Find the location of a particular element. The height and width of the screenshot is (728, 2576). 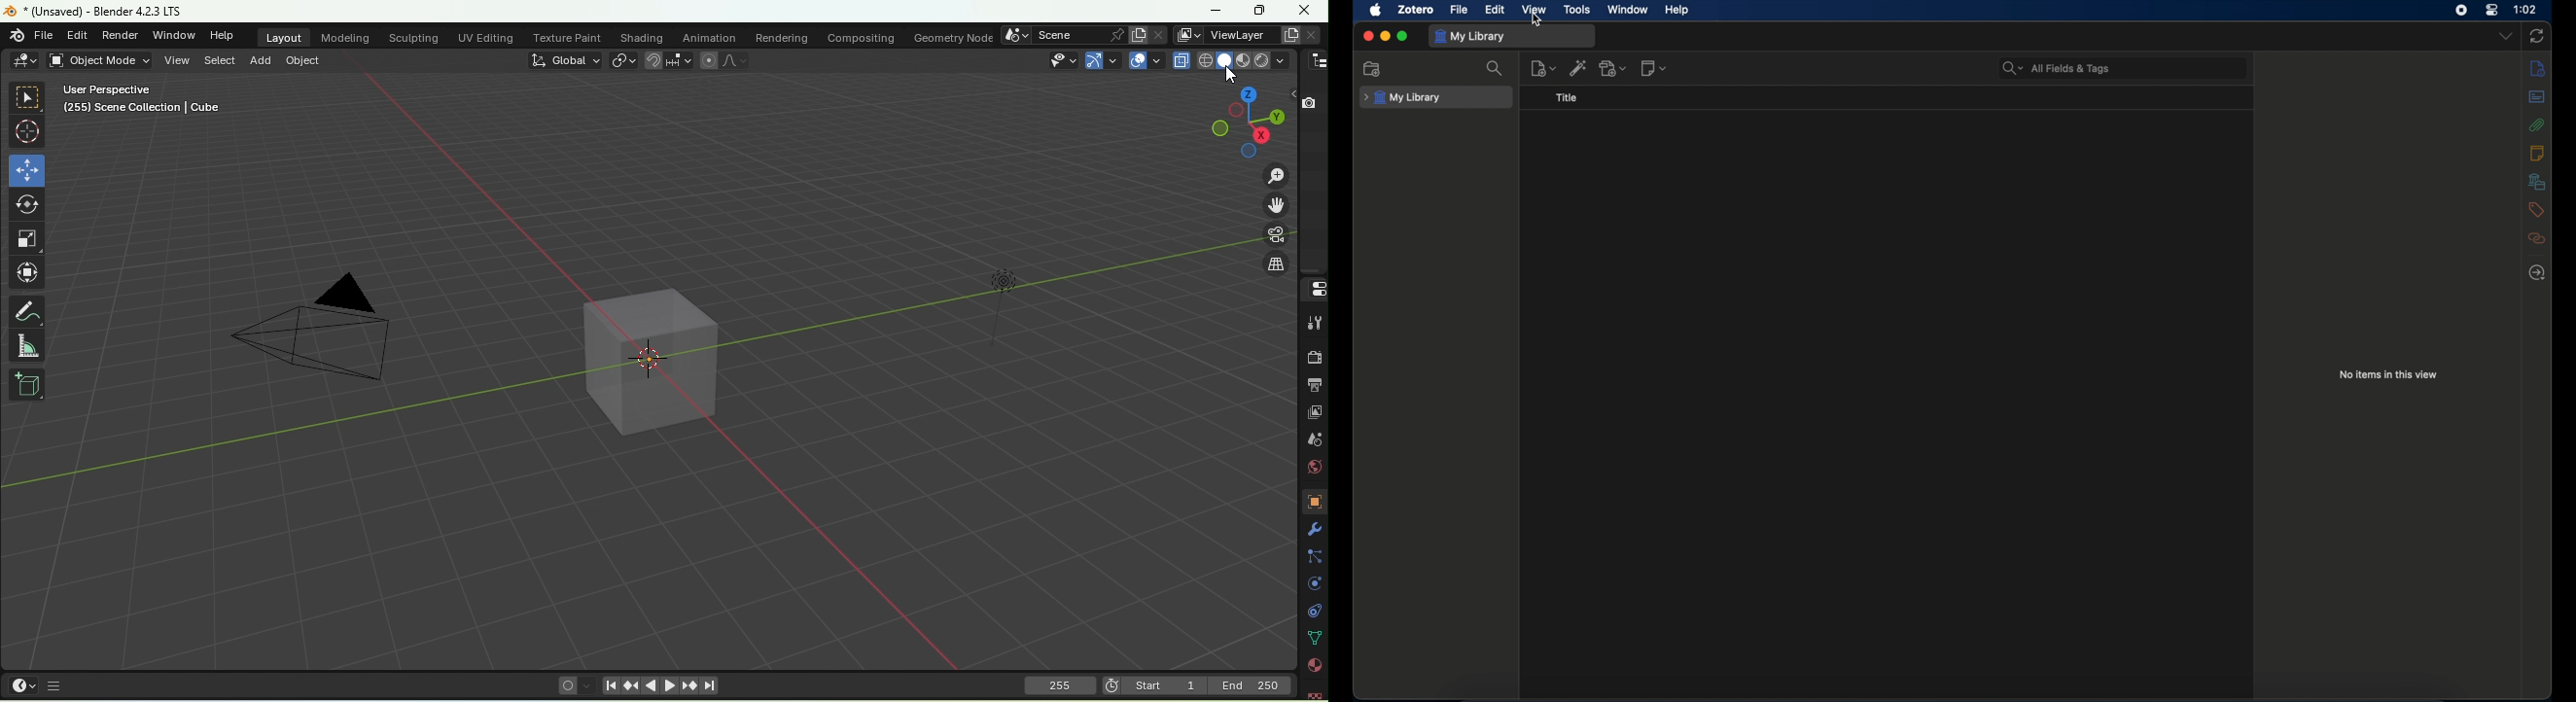

UV editing is located at coordinates (484, 37).